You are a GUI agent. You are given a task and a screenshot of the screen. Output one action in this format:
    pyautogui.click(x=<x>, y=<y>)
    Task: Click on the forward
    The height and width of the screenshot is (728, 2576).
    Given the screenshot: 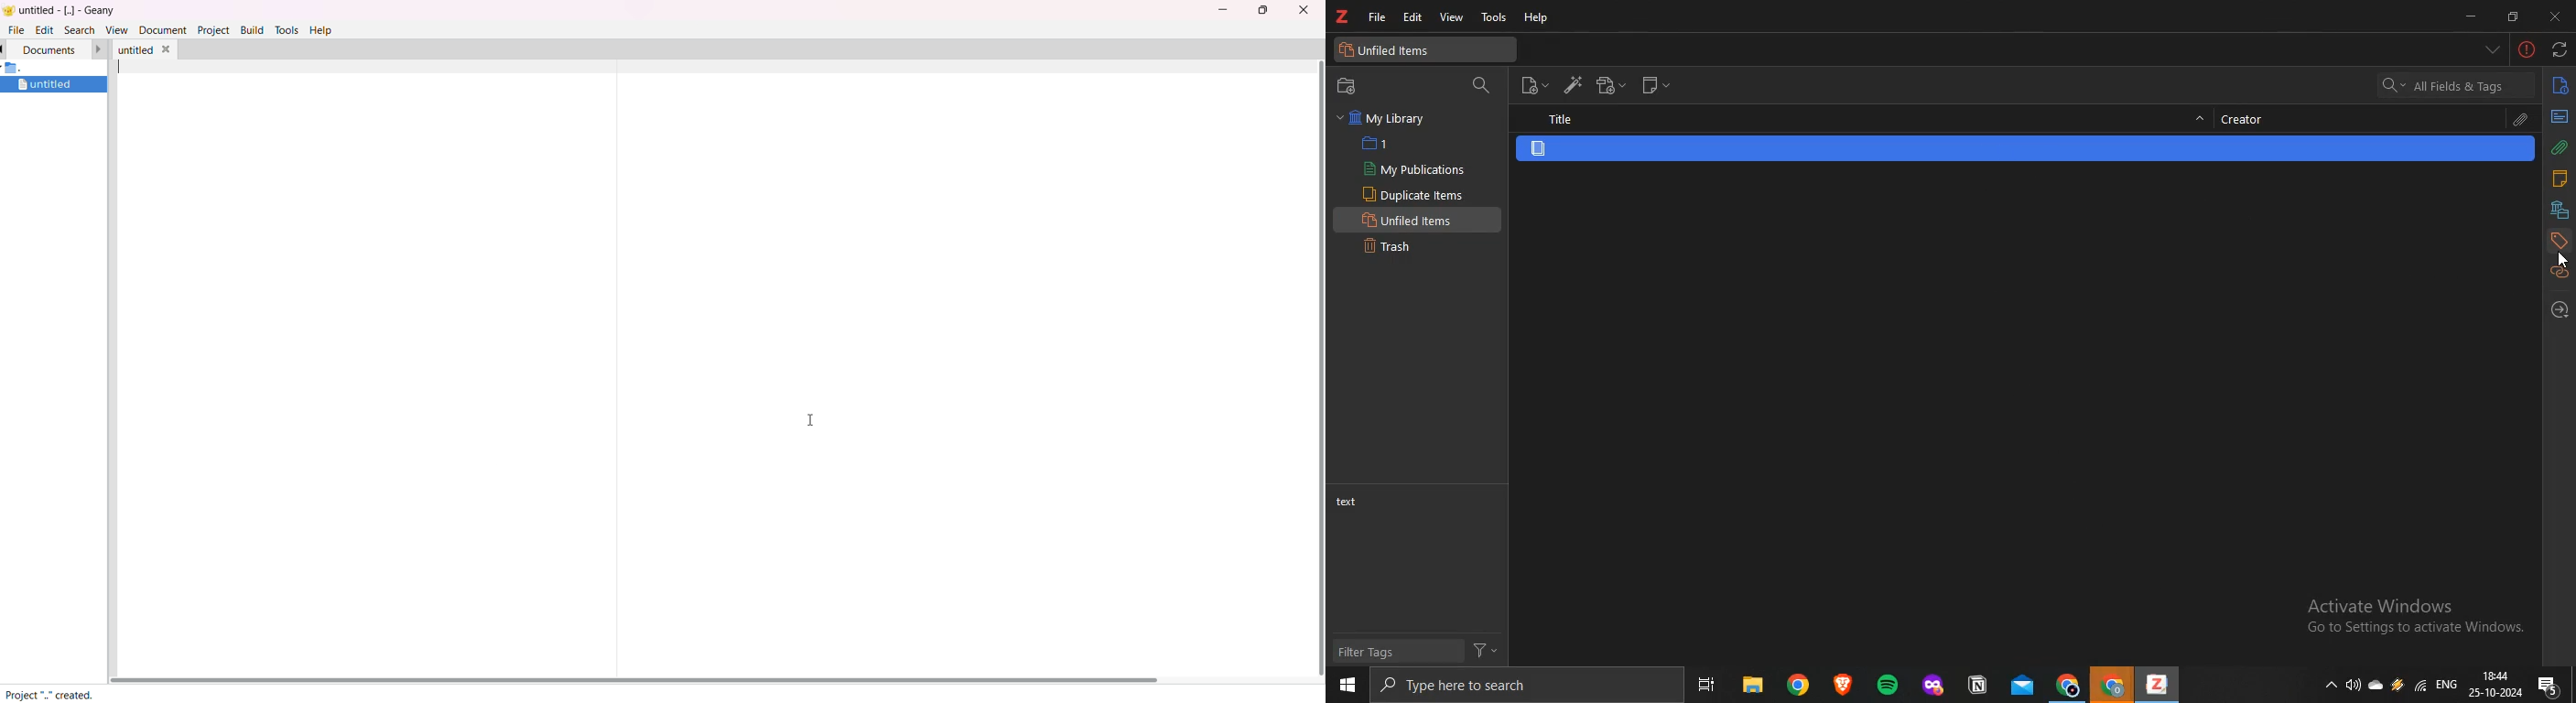 What is the action you would take?
    pyautogui.click(x=99, y=50)
    